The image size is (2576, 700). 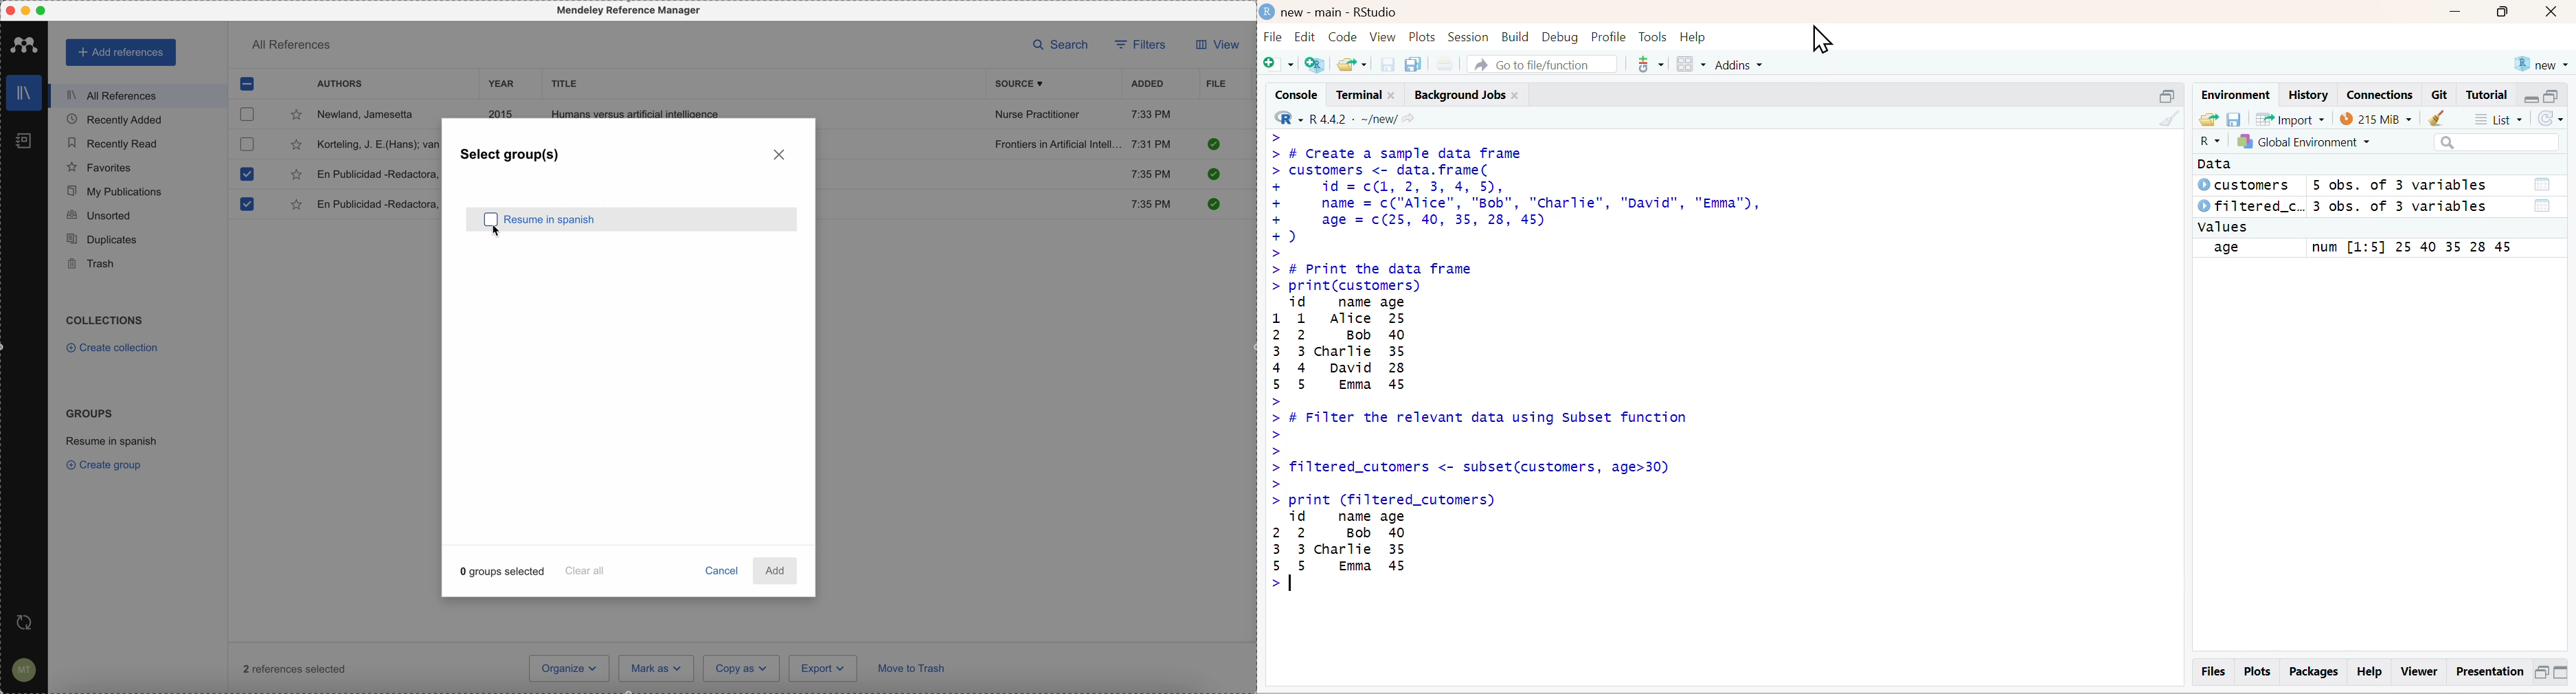 I want to click on Tutorial, so click(x=2489, y=95).